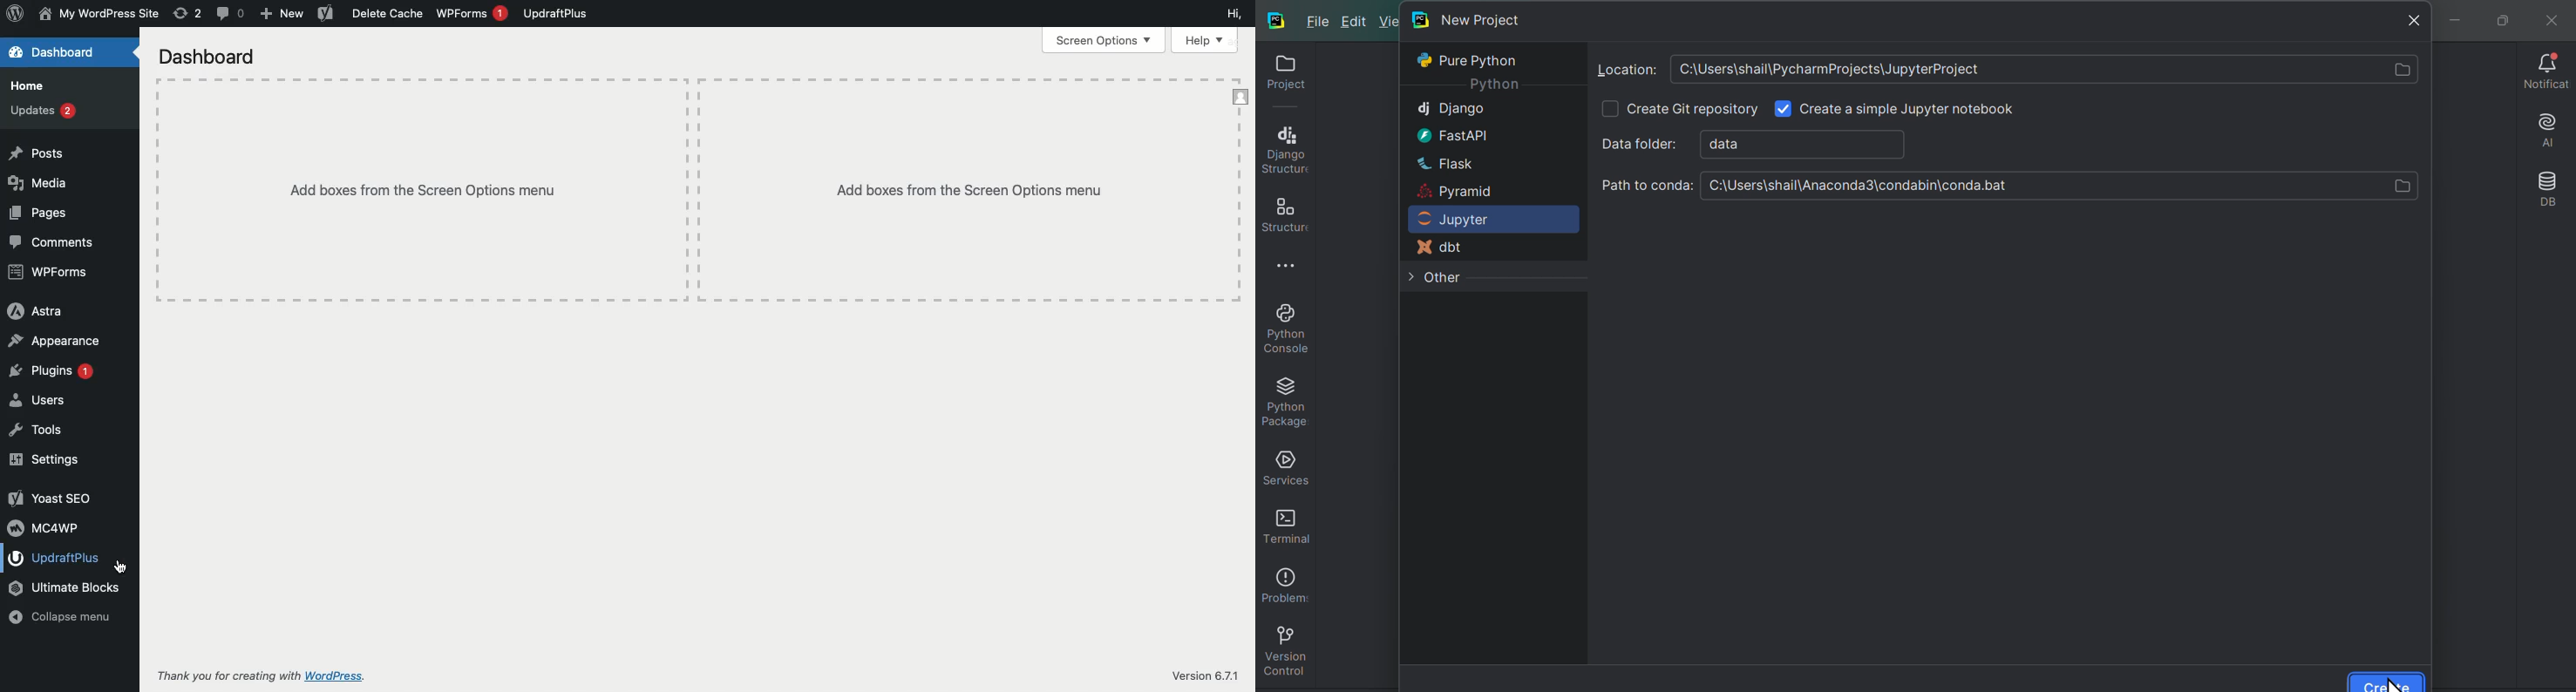 This screenshot has width=2576, height=700. I want to click on UpdraftPlus, so click(556, 13).